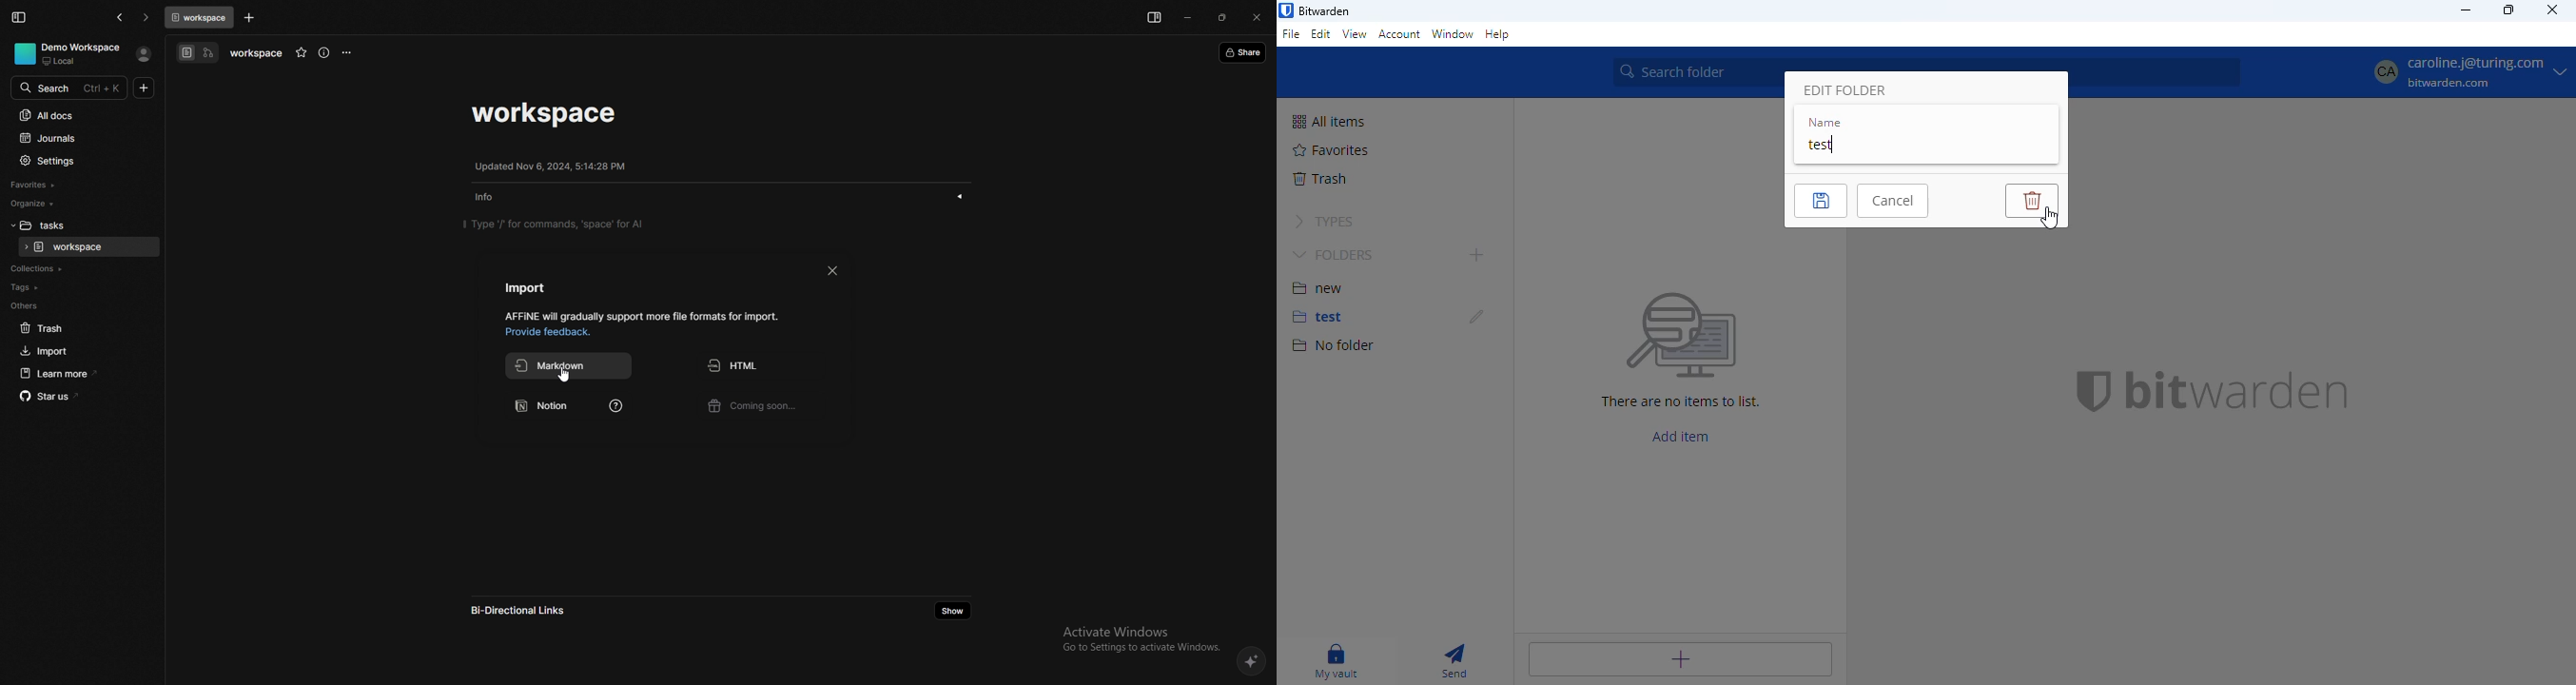 This screenshot has height=700, width=2576. What do you see at coordinates (1454, 35) in the screenshot?
I see `window` at bounding box center [1454, 35].